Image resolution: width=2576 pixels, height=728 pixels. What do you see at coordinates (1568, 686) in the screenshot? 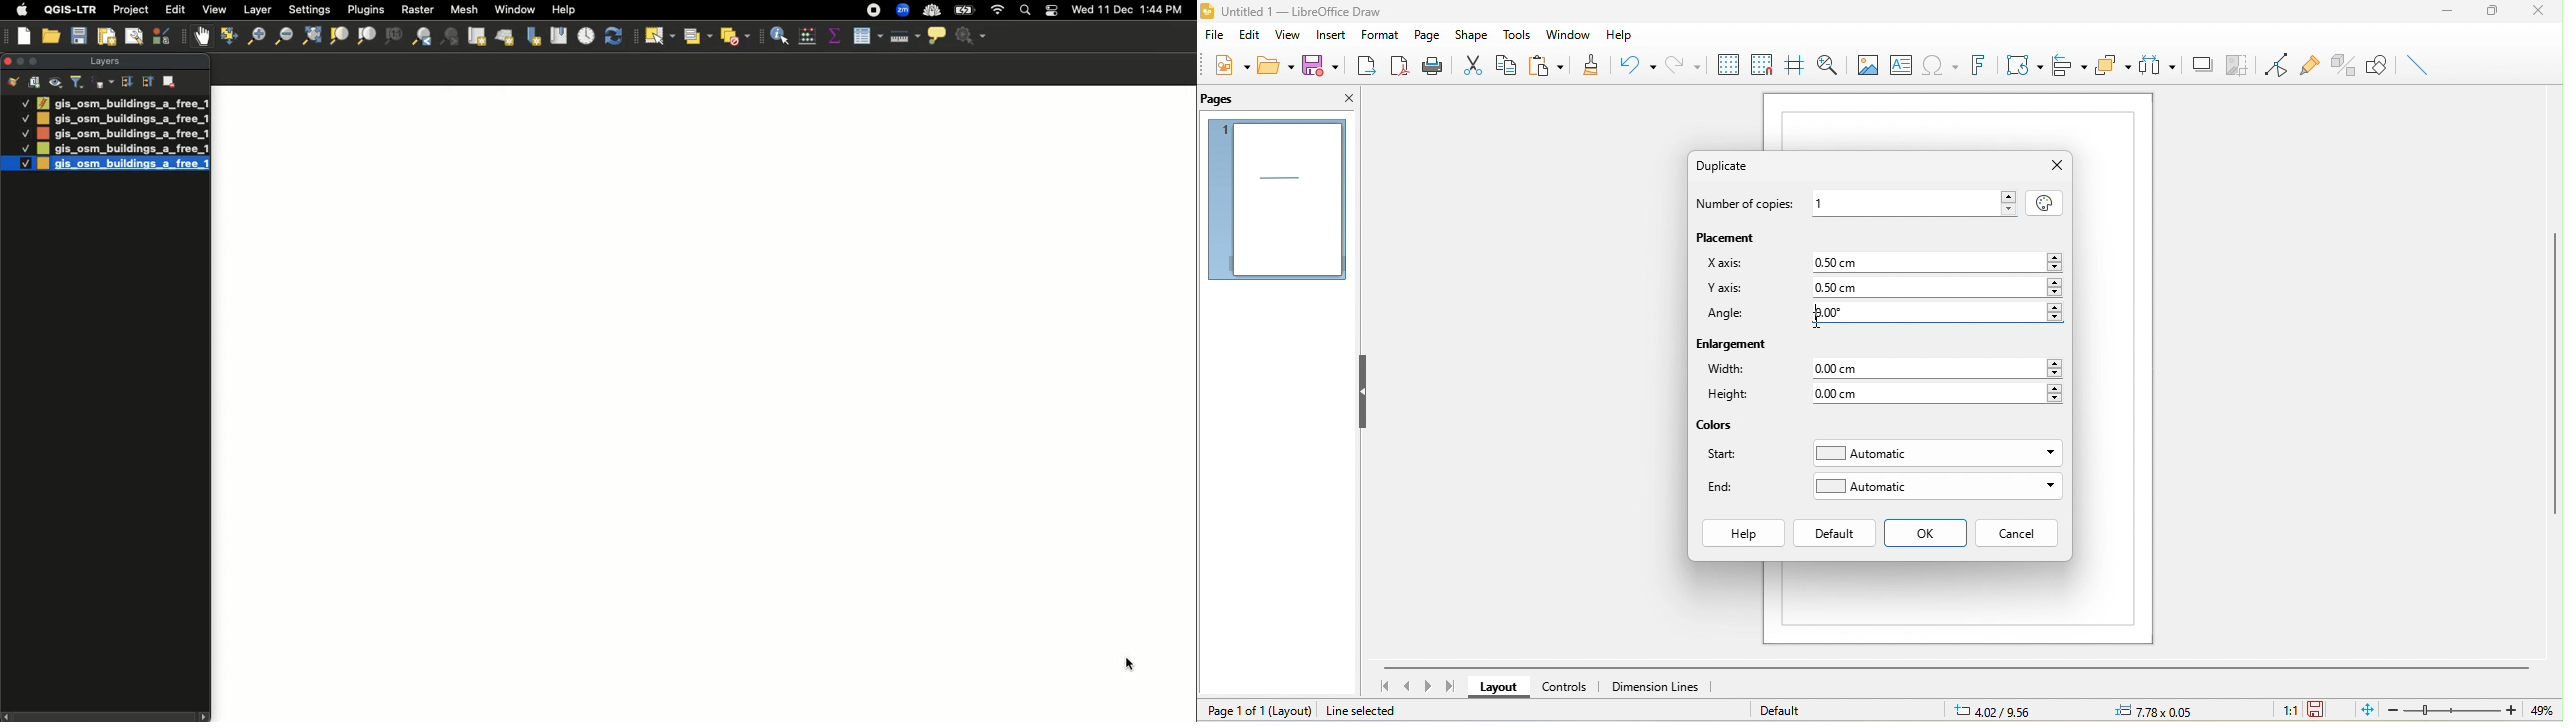
I see `controls` at bounding box center [1568, 686].